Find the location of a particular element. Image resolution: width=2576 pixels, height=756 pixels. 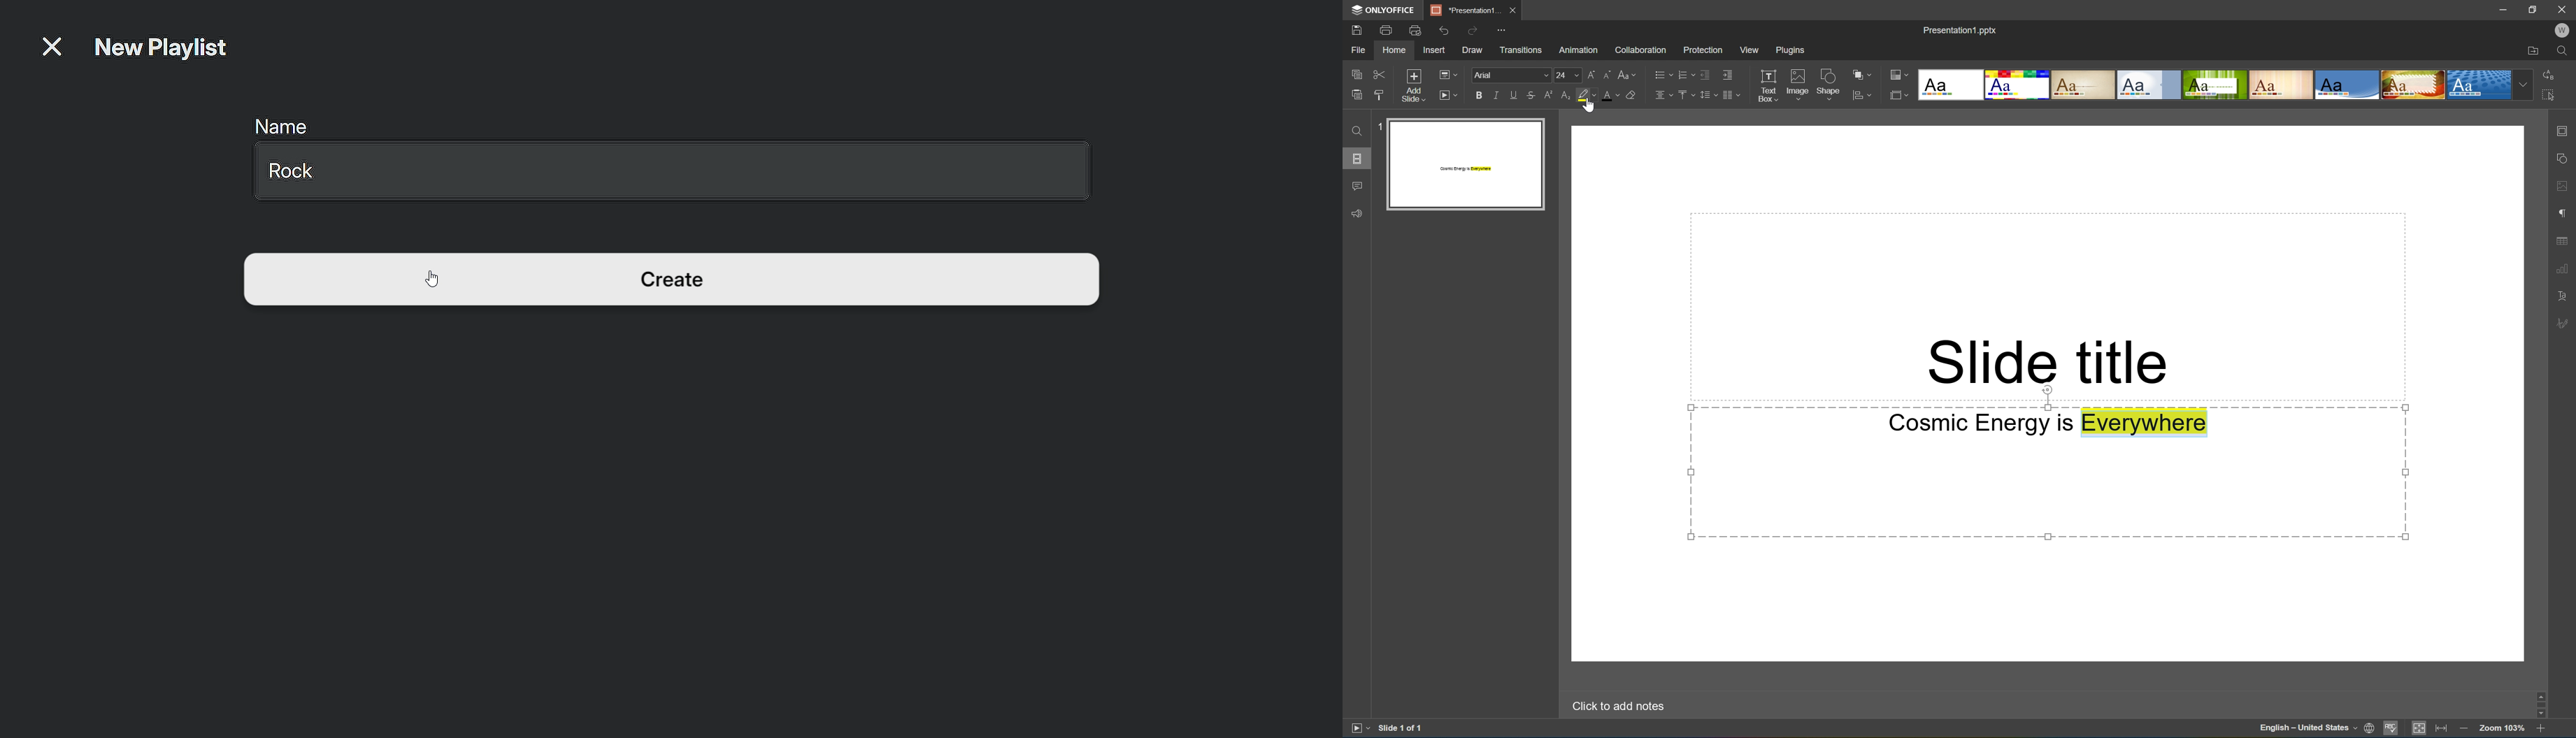

Select slide layout is located at coordinates (1899, 95).